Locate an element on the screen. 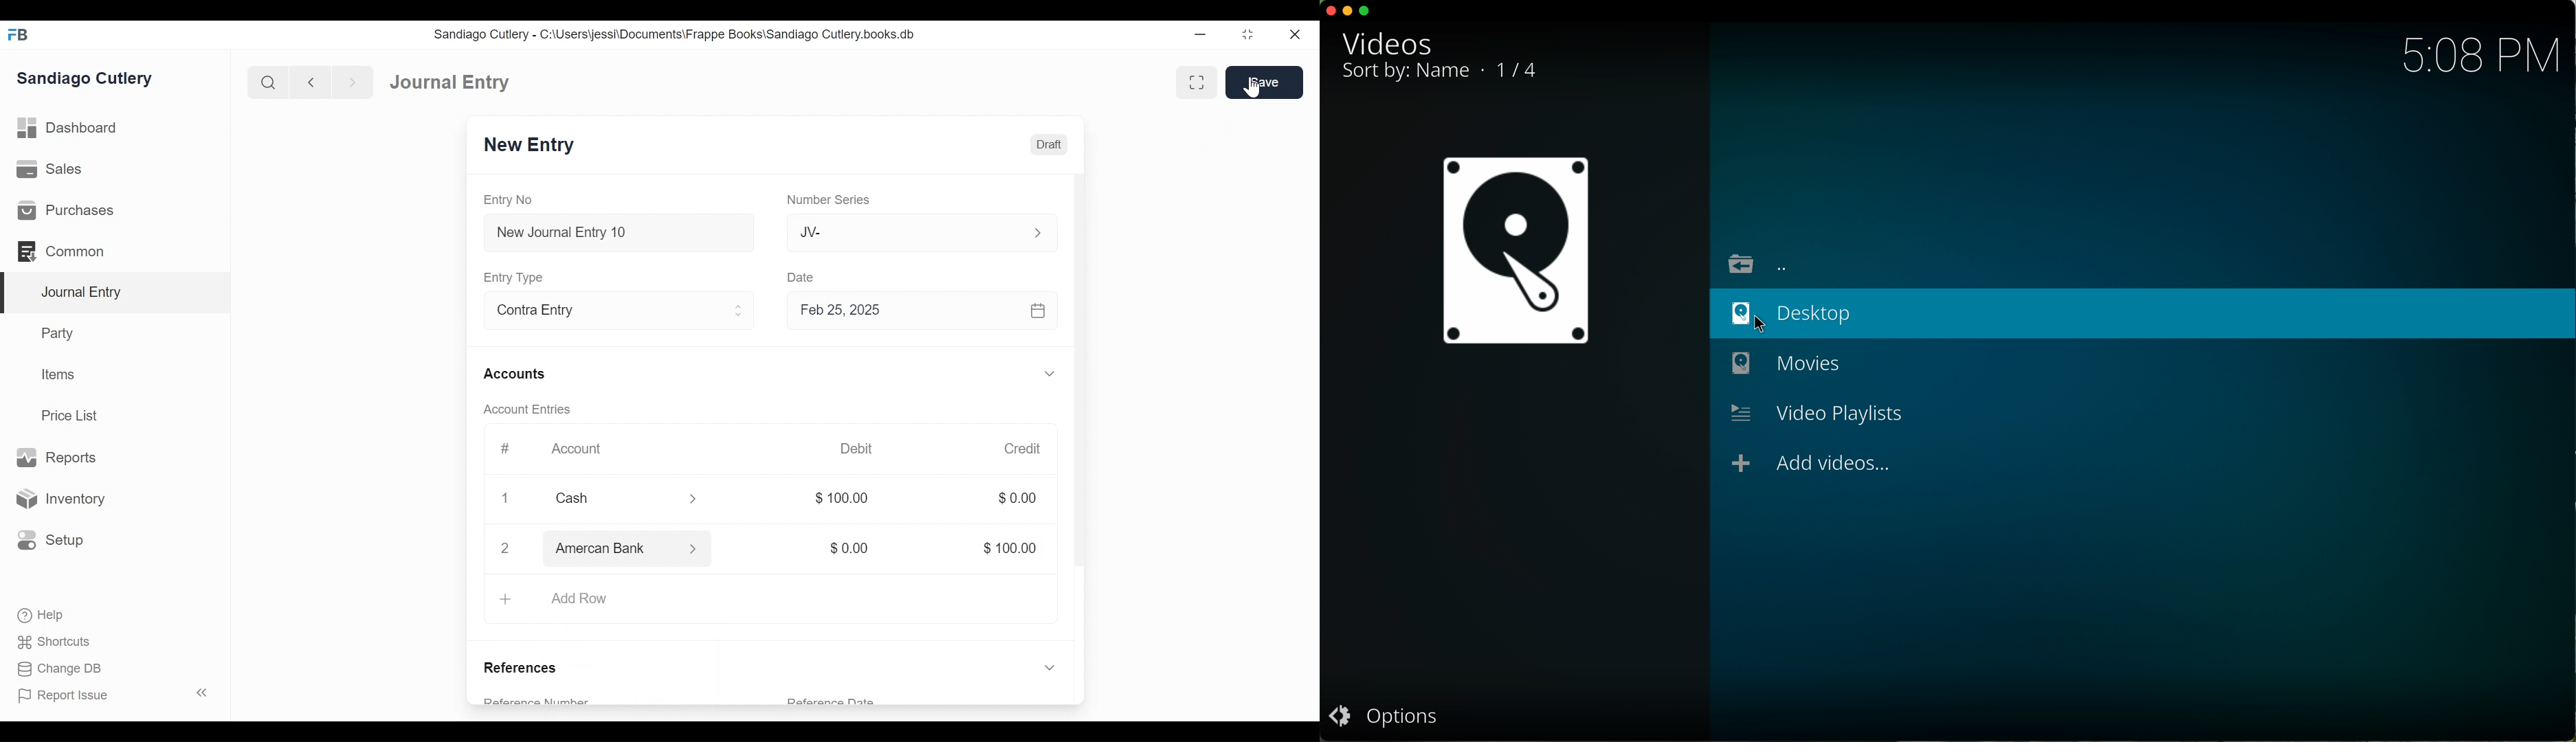  Help is located at coordinates (38, 614).